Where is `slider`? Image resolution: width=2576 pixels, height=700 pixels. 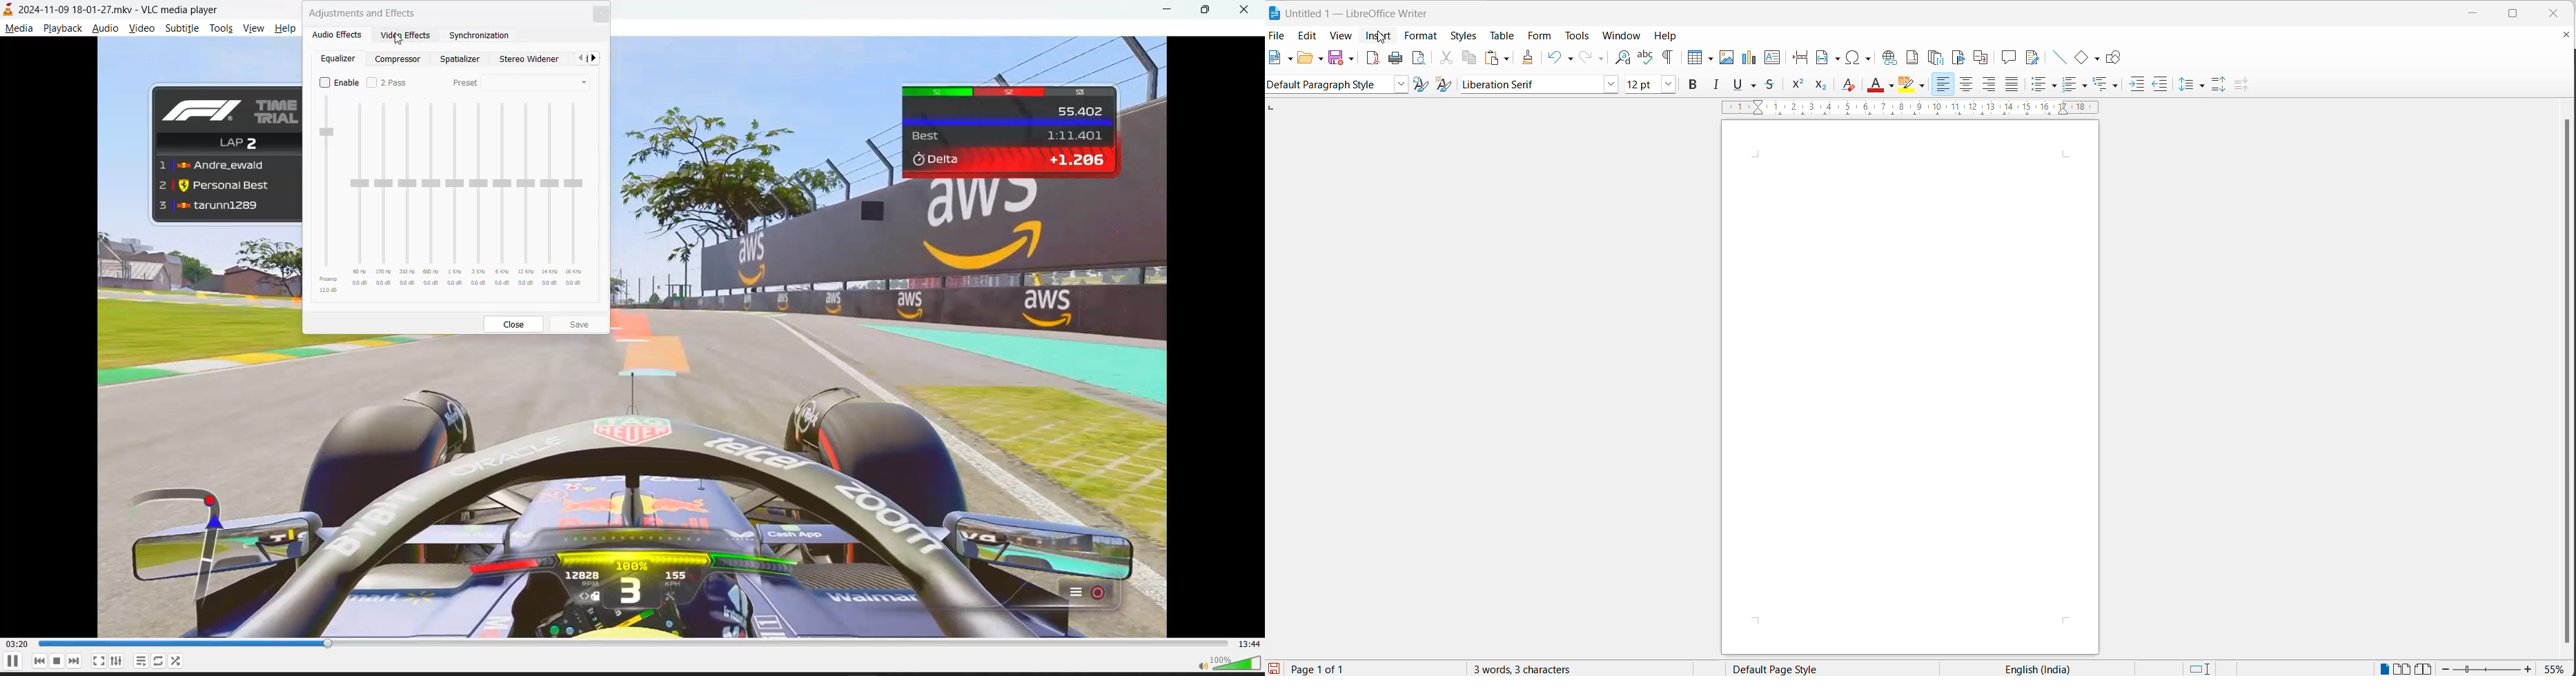
slider is located at coordinates (360, 193).